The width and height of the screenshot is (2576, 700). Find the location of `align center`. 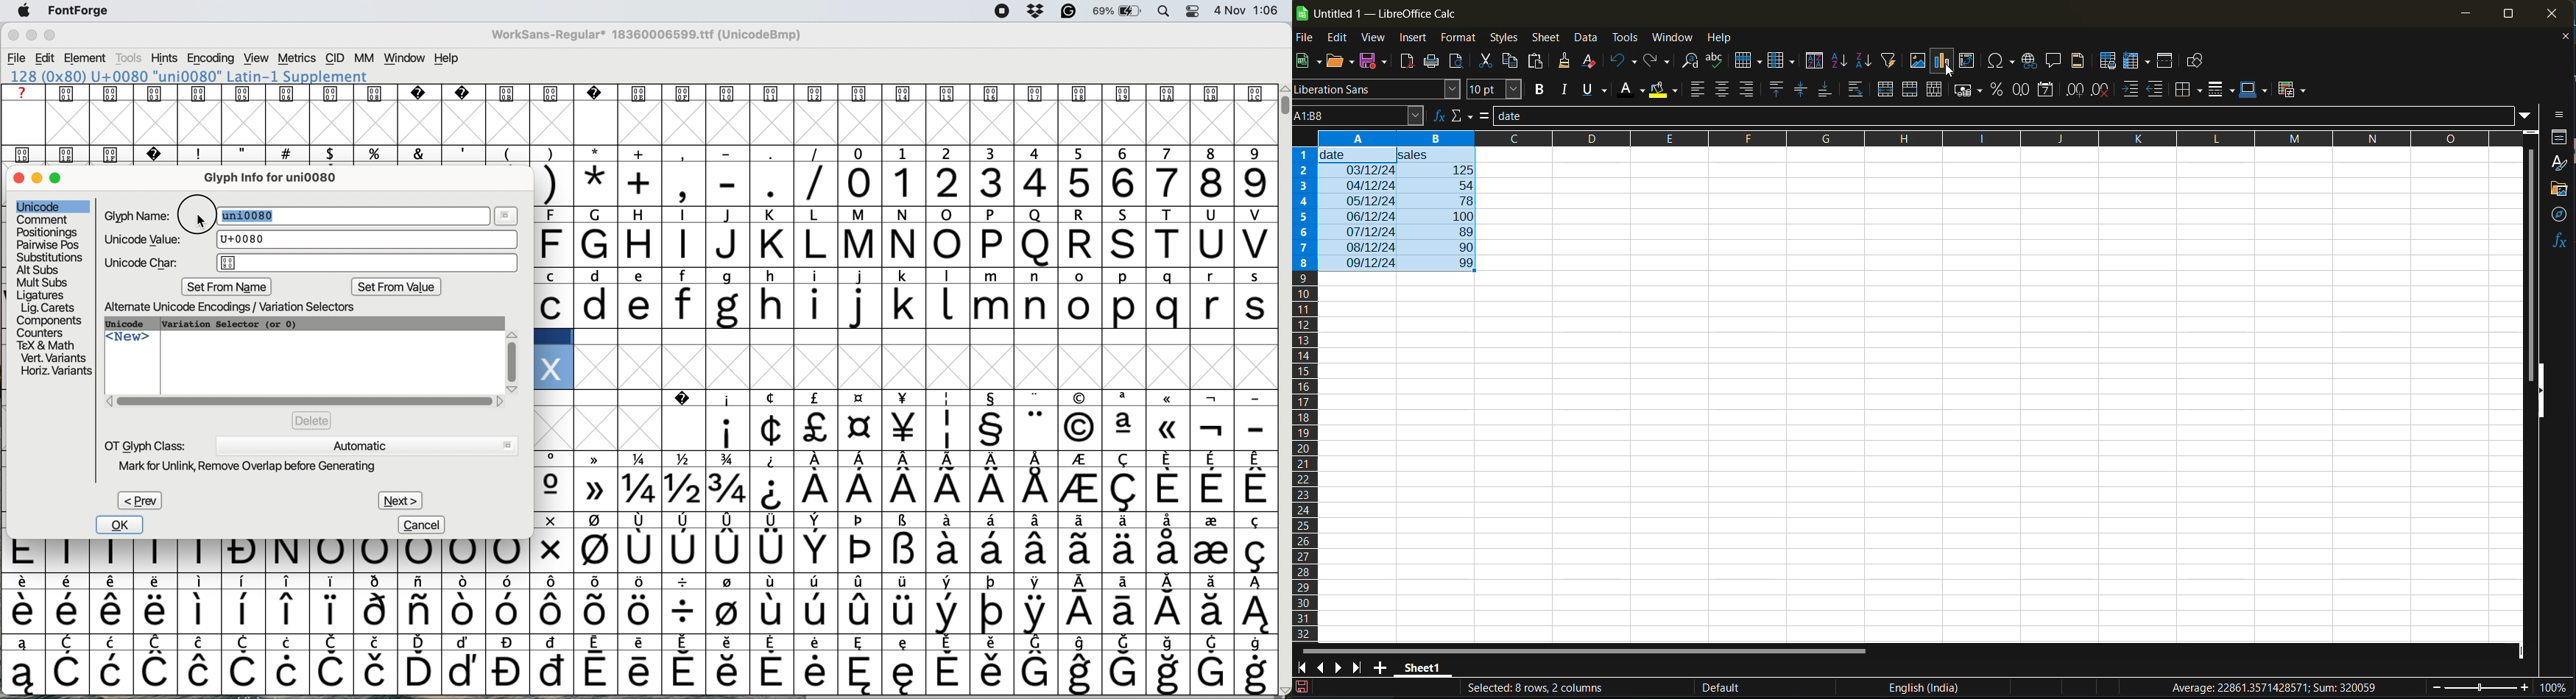

align center is located at coordinates (1723, 89).